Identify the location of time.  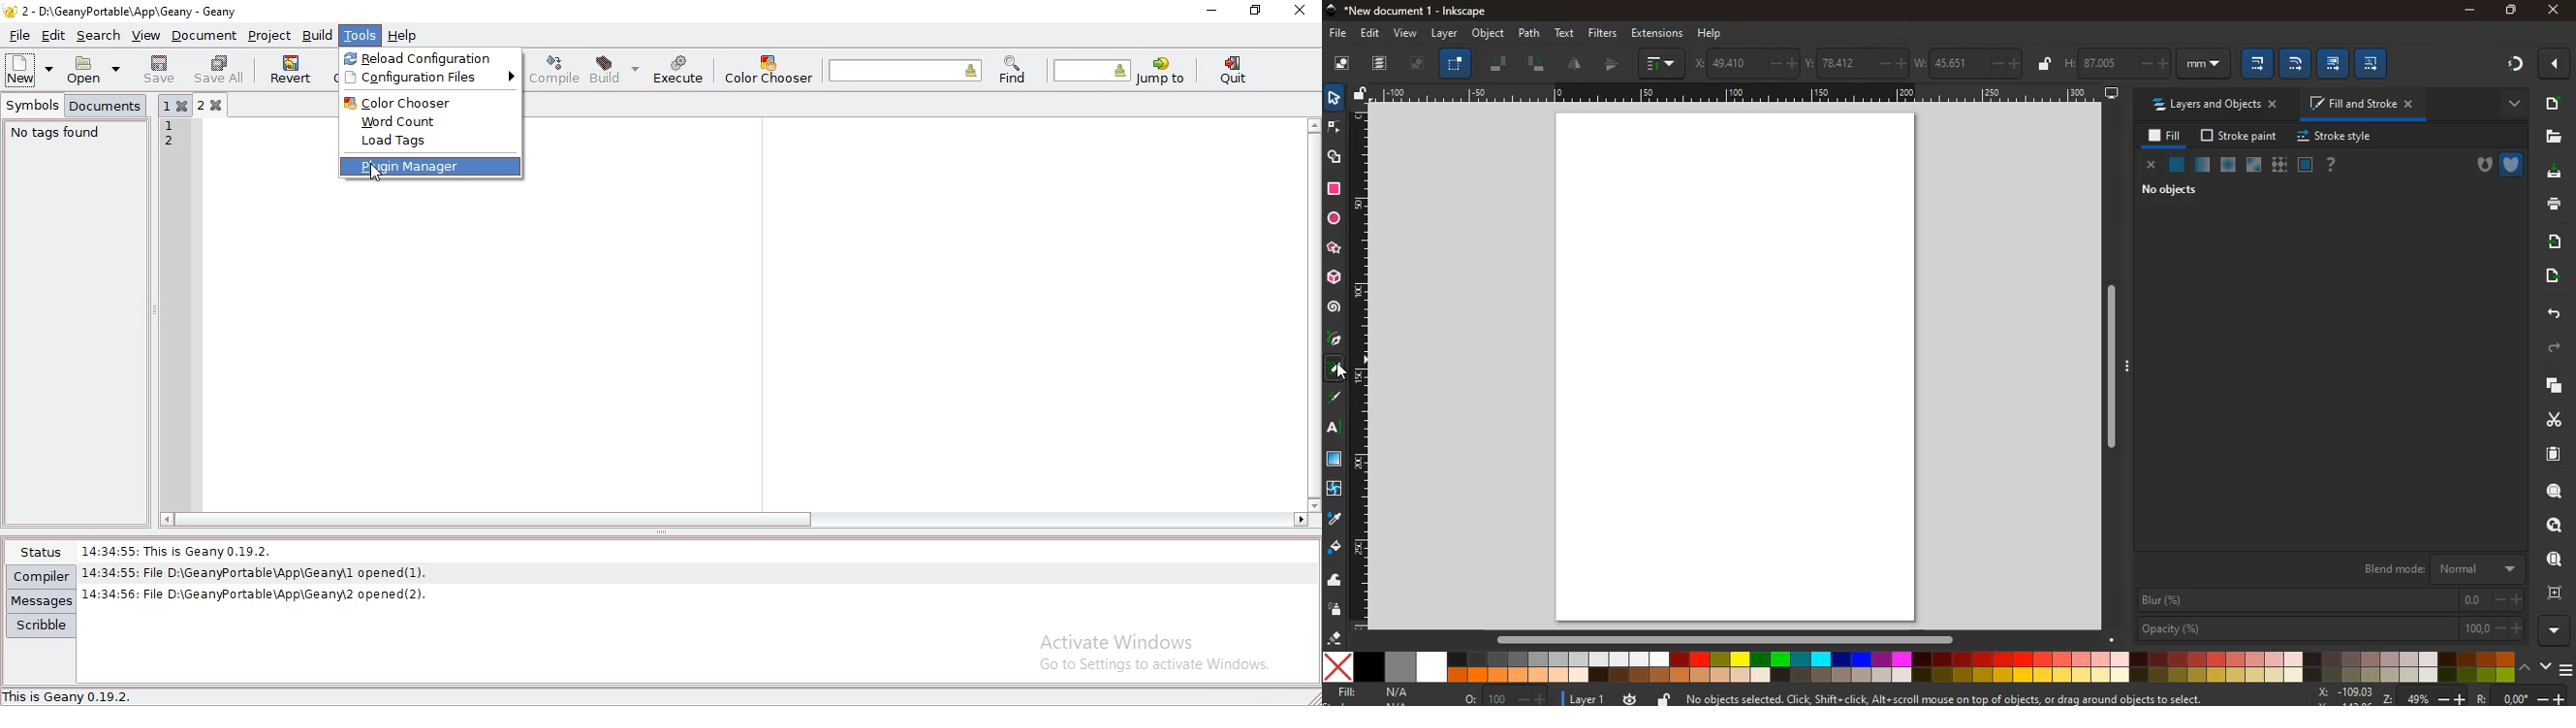
(1630, 698).